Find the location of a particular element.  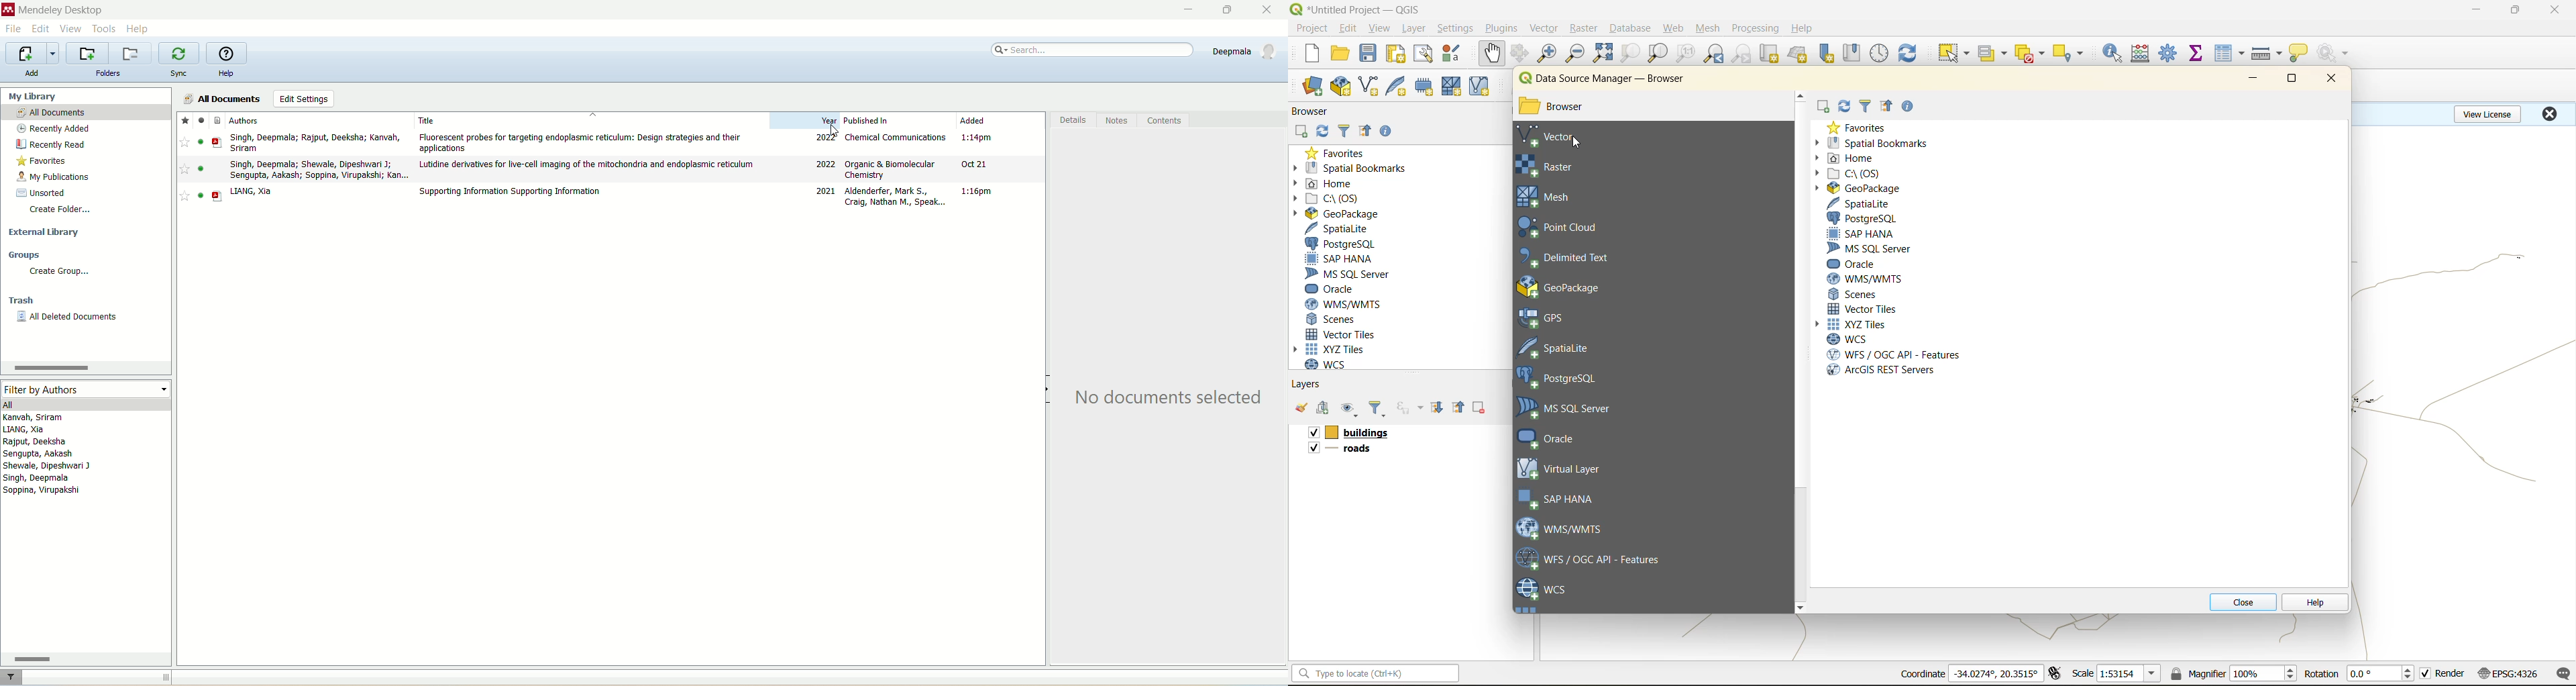

close is located at coordinates (2242, 601).